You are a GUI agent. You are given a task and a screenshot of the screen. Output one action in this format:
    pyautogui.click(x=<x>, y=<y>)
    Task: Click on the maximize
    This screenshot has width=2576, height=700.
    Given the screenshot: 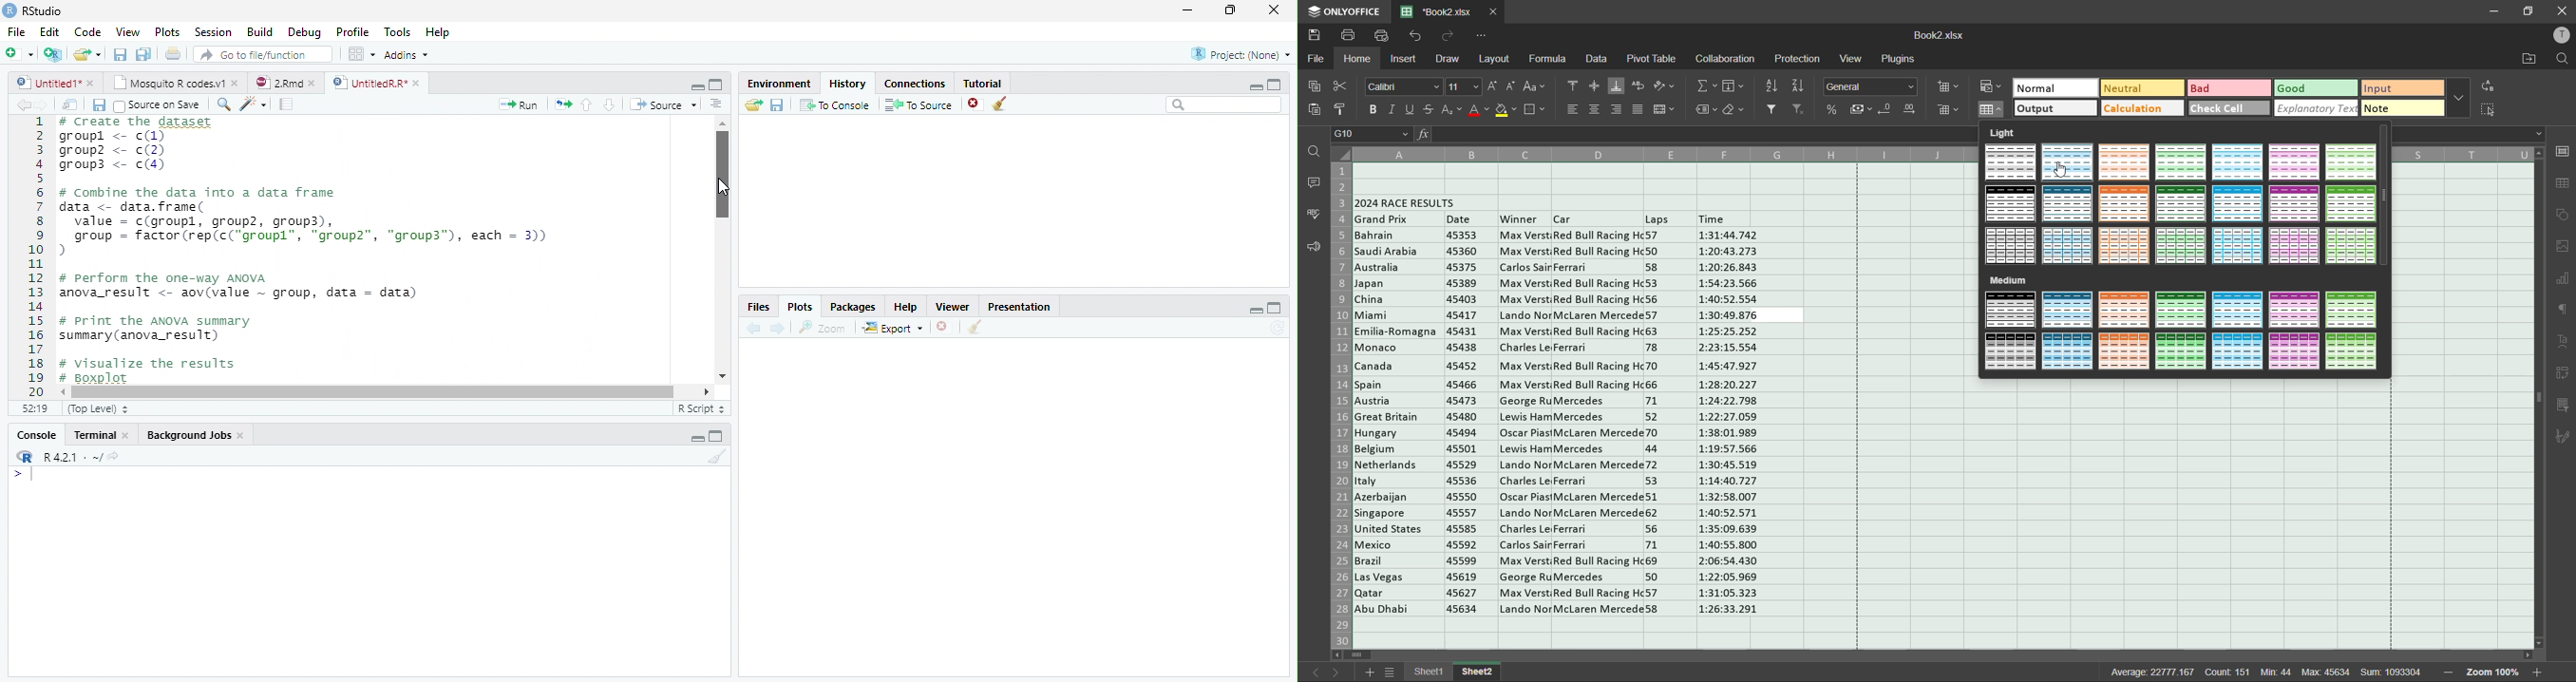 What is the action you would take?
    pyautogui.click(x=1278, y=84)
    